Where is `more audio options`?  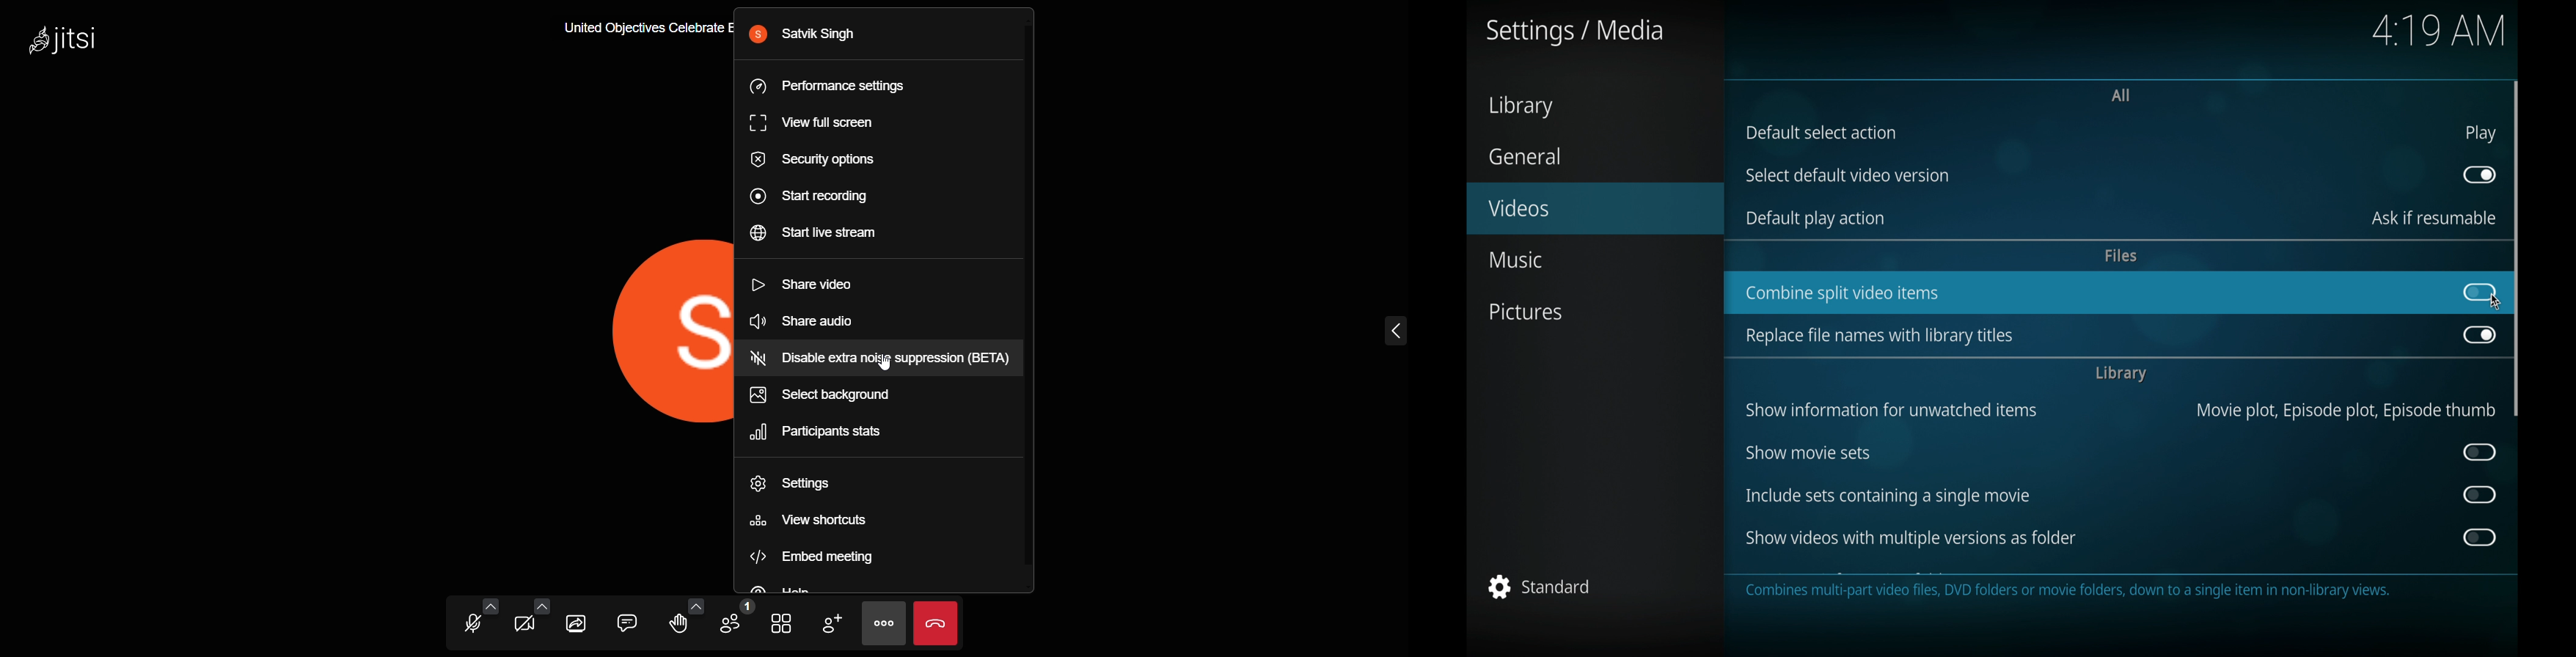
more audio options is located at coordinates (489, 604).